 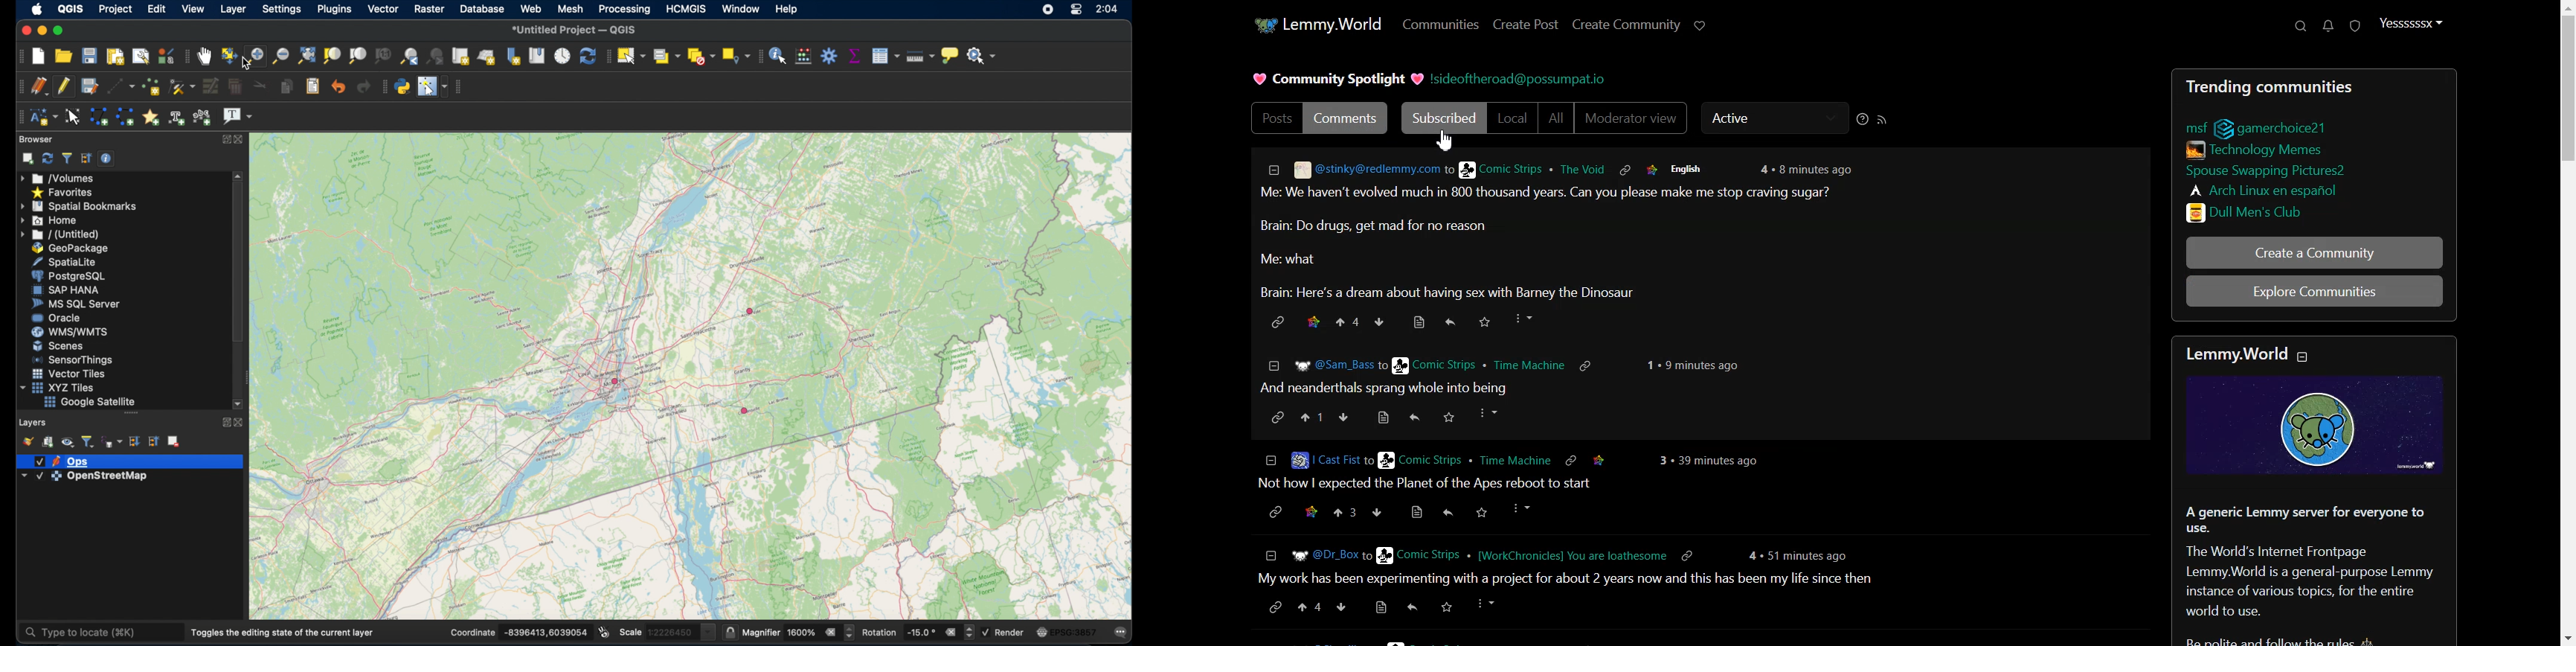 What do you see at coordinates (88, 477) in the screenshot?
I see `layer` at bounding box center [88, 477].